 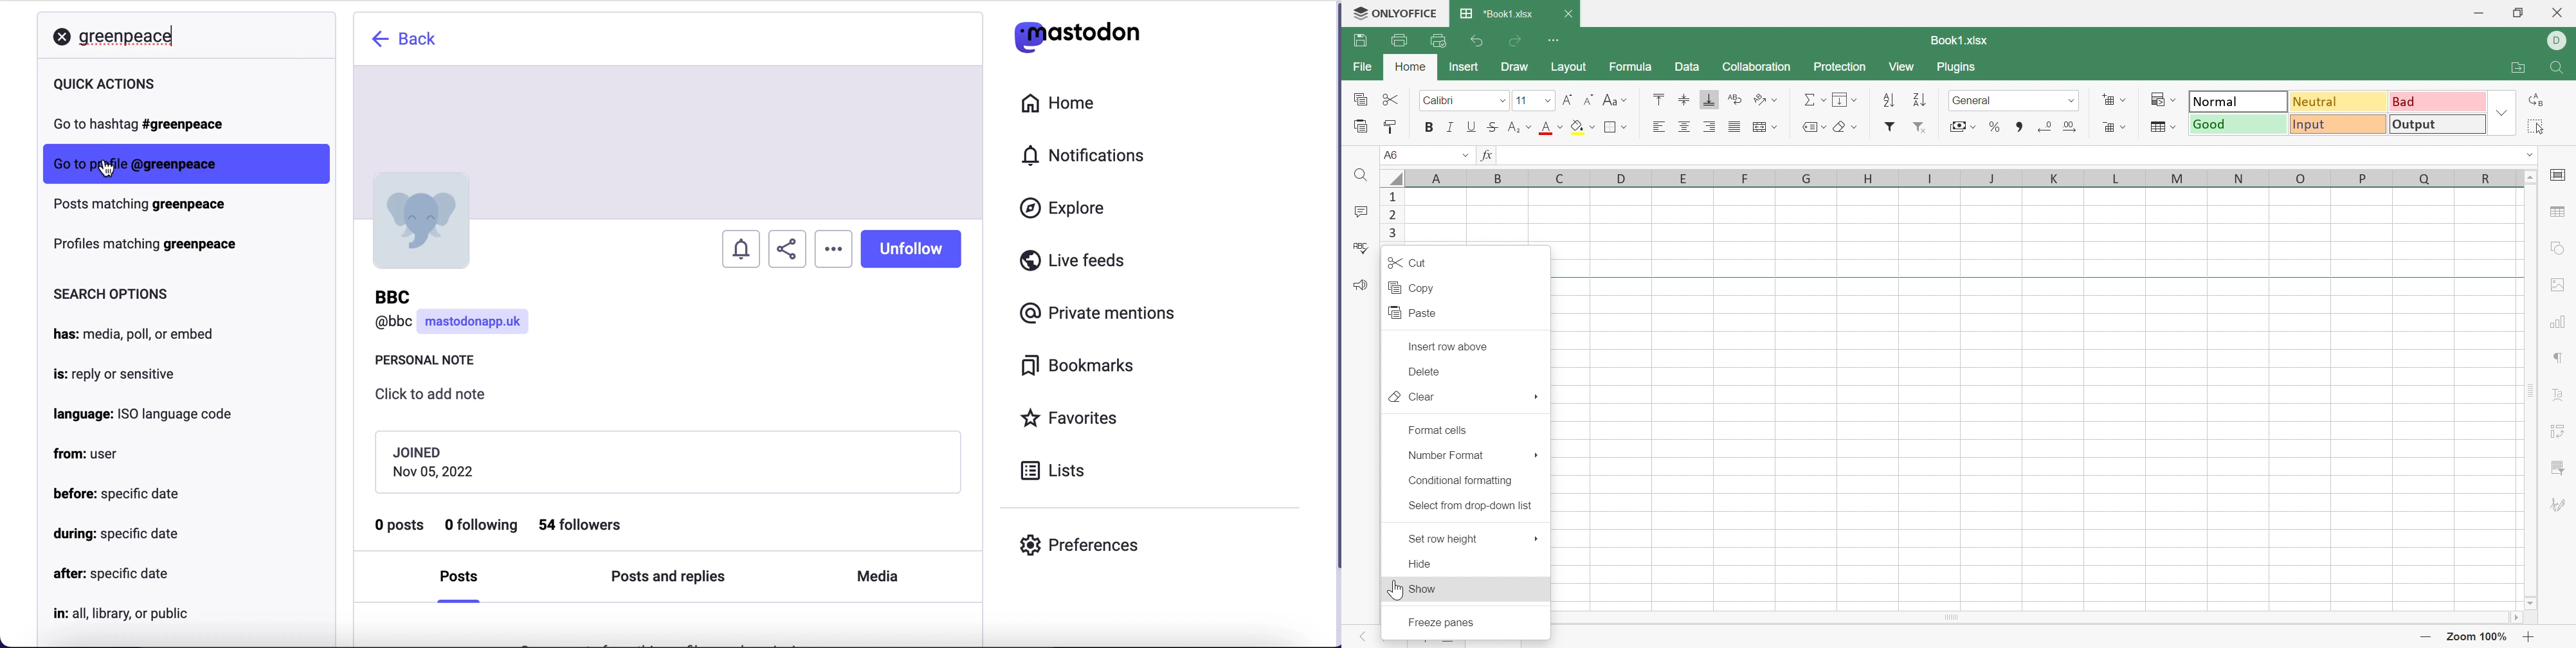 I want to click on Insert filter, so click(x=1892, y=127).